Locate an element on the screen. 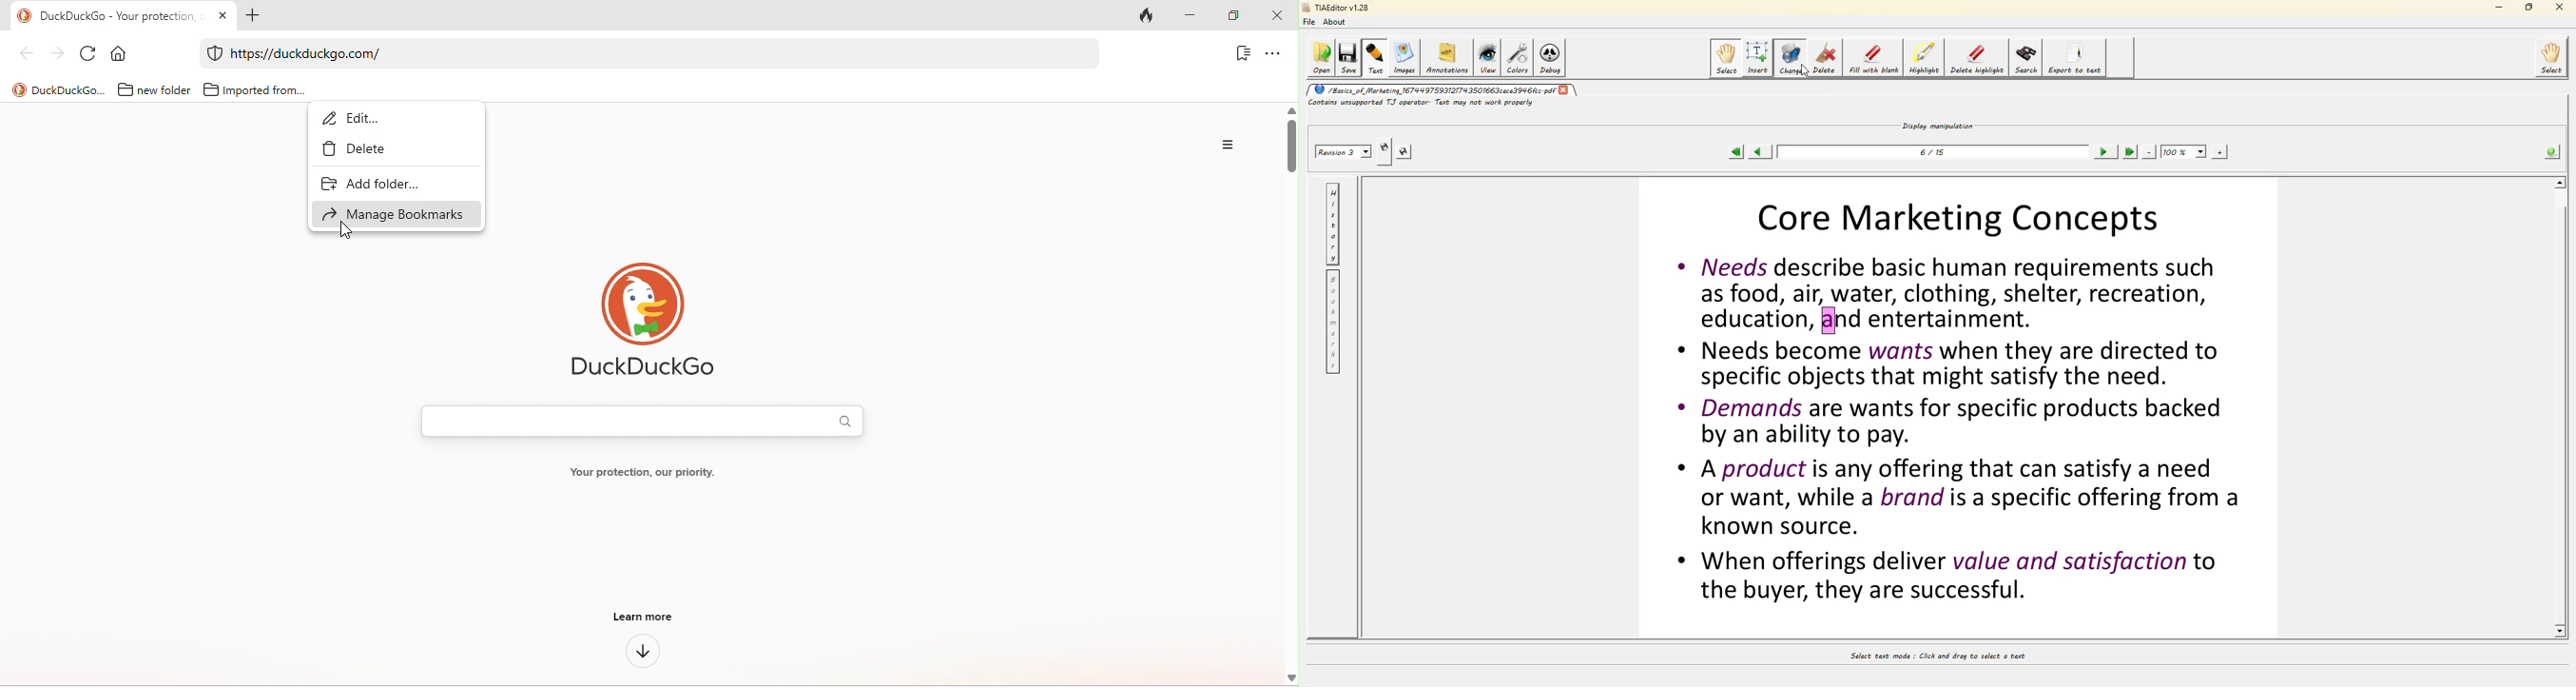  add folder is located at coordinates (369, 183).